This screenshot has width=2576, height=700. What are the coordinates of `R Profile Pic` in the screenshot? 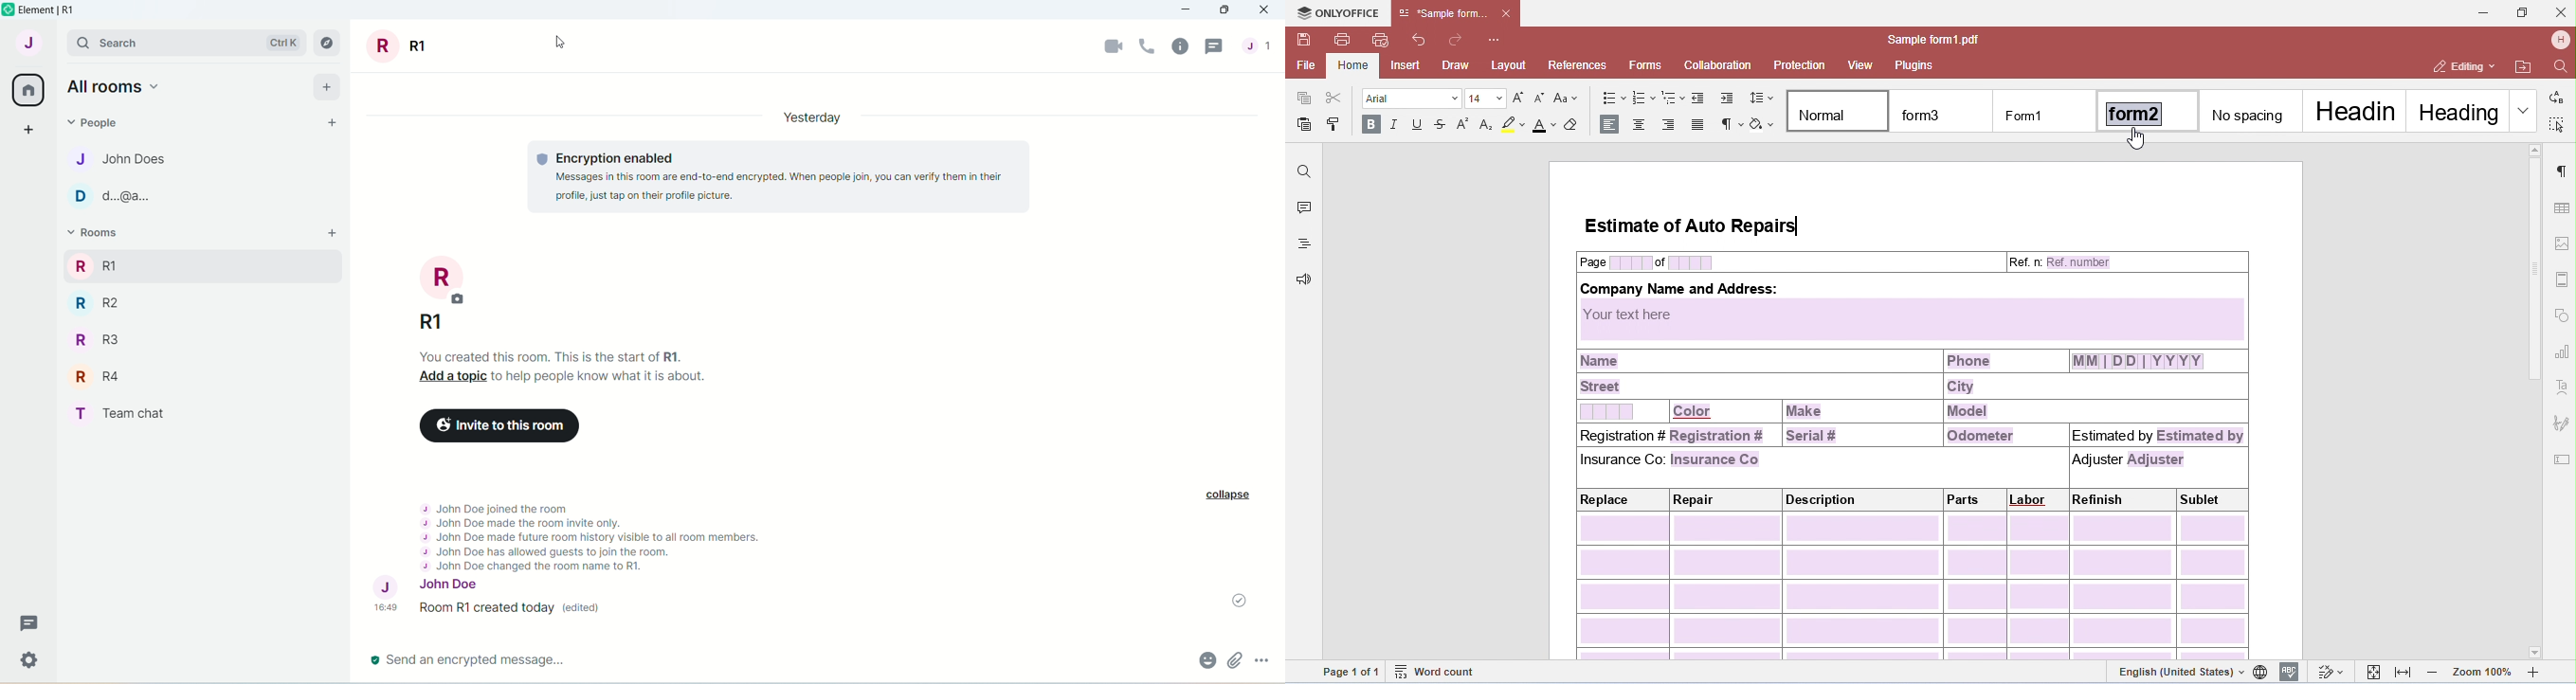 It's located at (446, 277).